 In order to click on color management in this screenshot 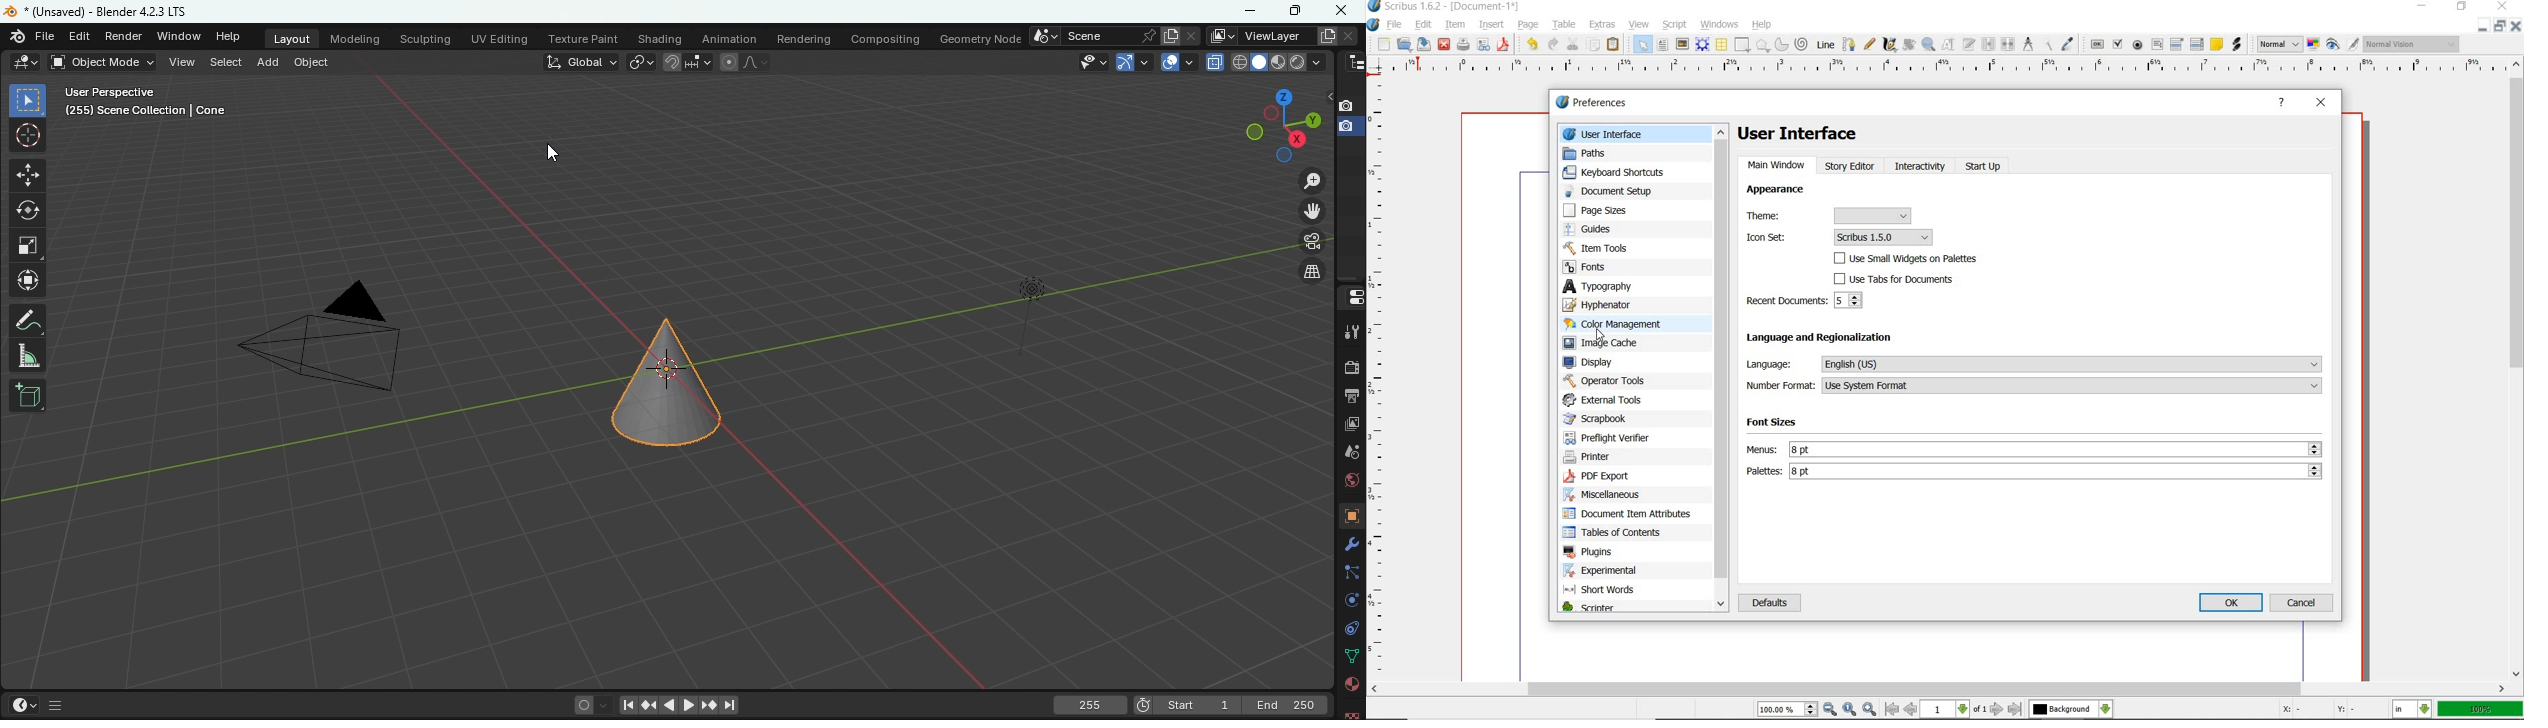, I will do `click(1618, 323)`.